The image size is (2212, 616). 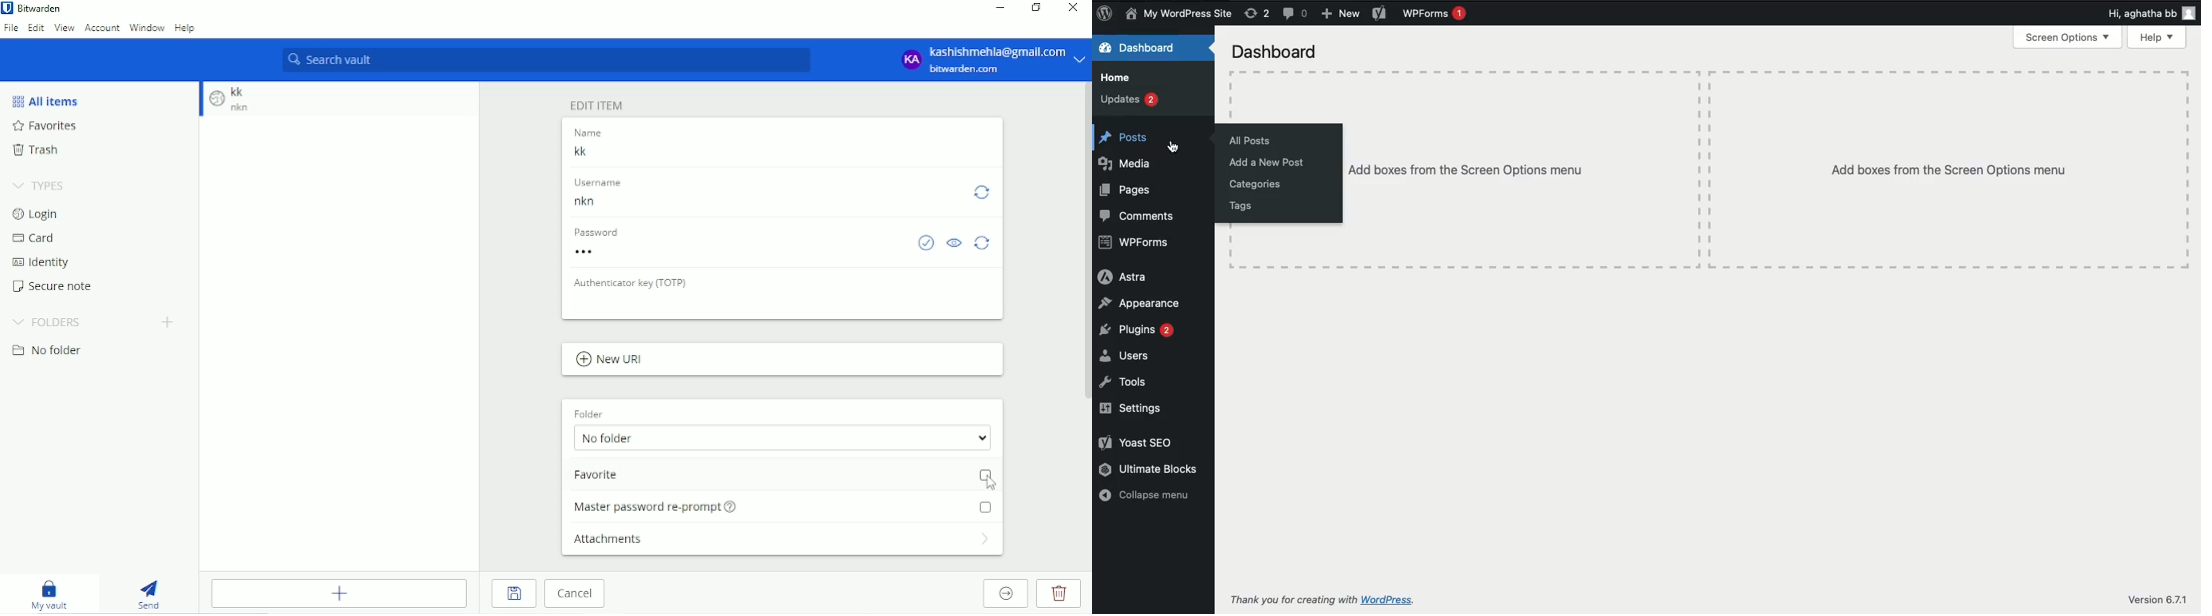 I want to click on Tags, so click(x=1242, y=205).